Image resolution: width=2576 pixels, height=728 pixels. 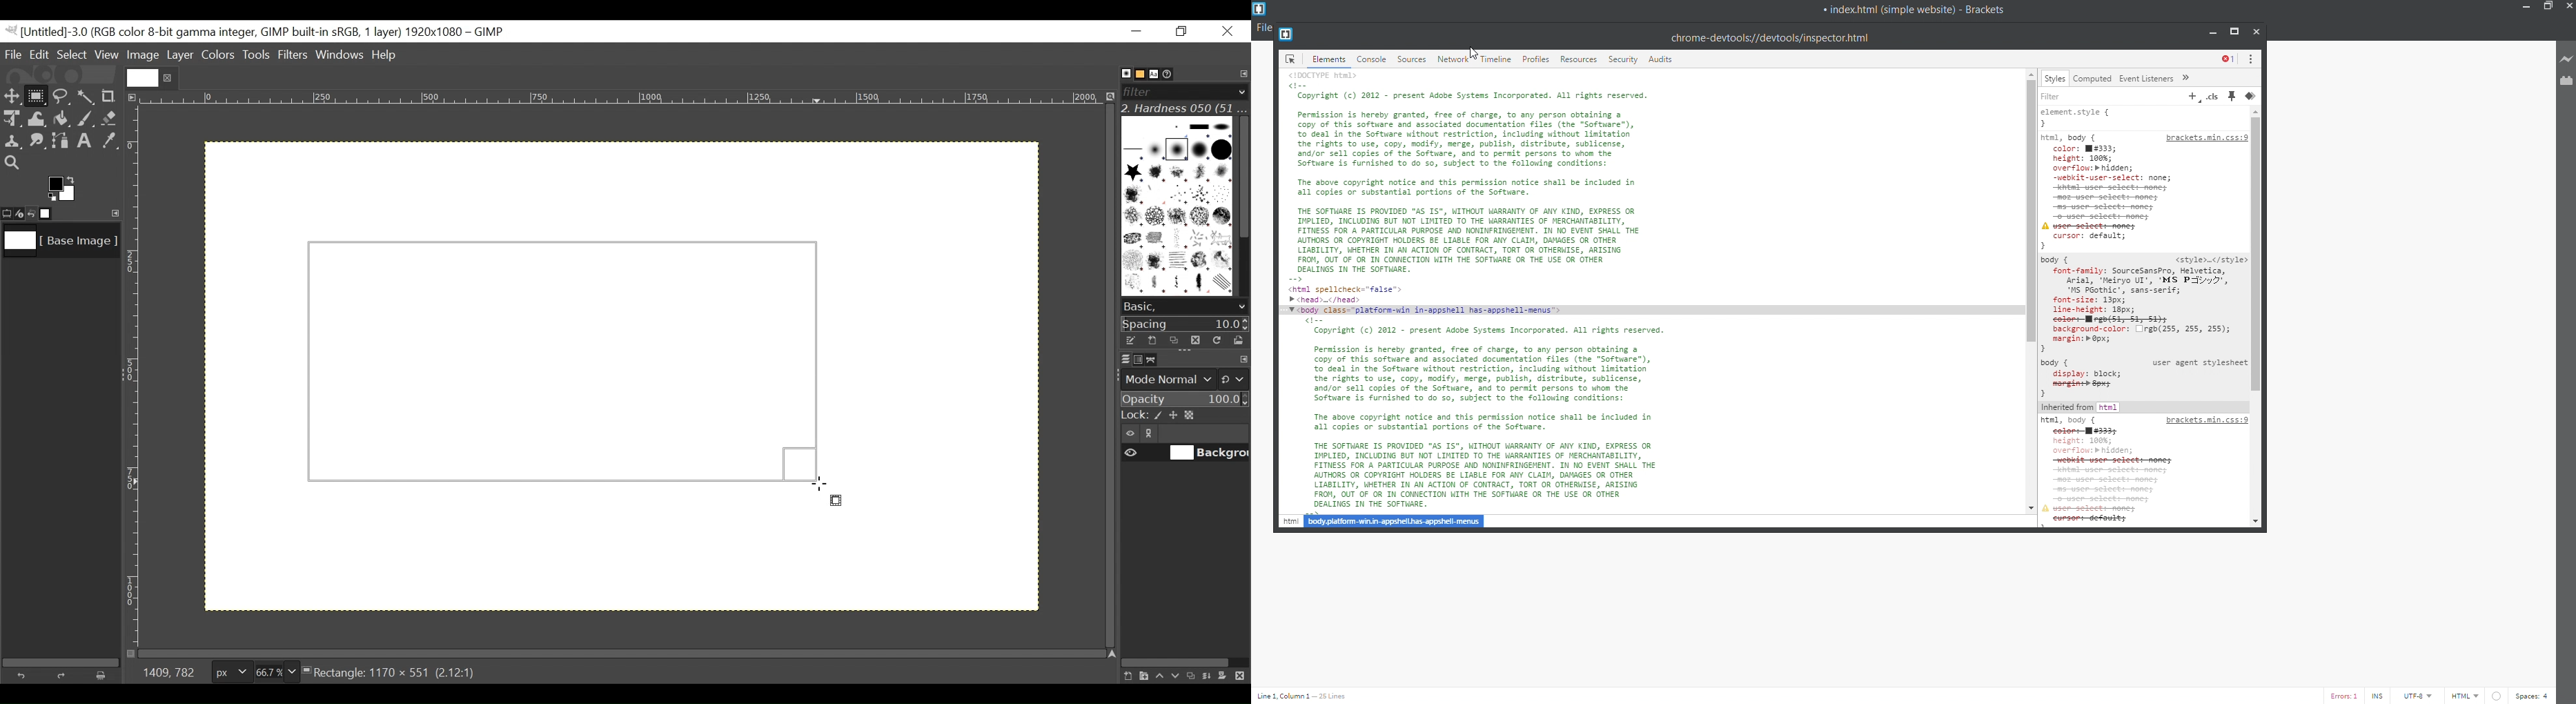 I want to click on Brushes, so click(x=1120, y=74).